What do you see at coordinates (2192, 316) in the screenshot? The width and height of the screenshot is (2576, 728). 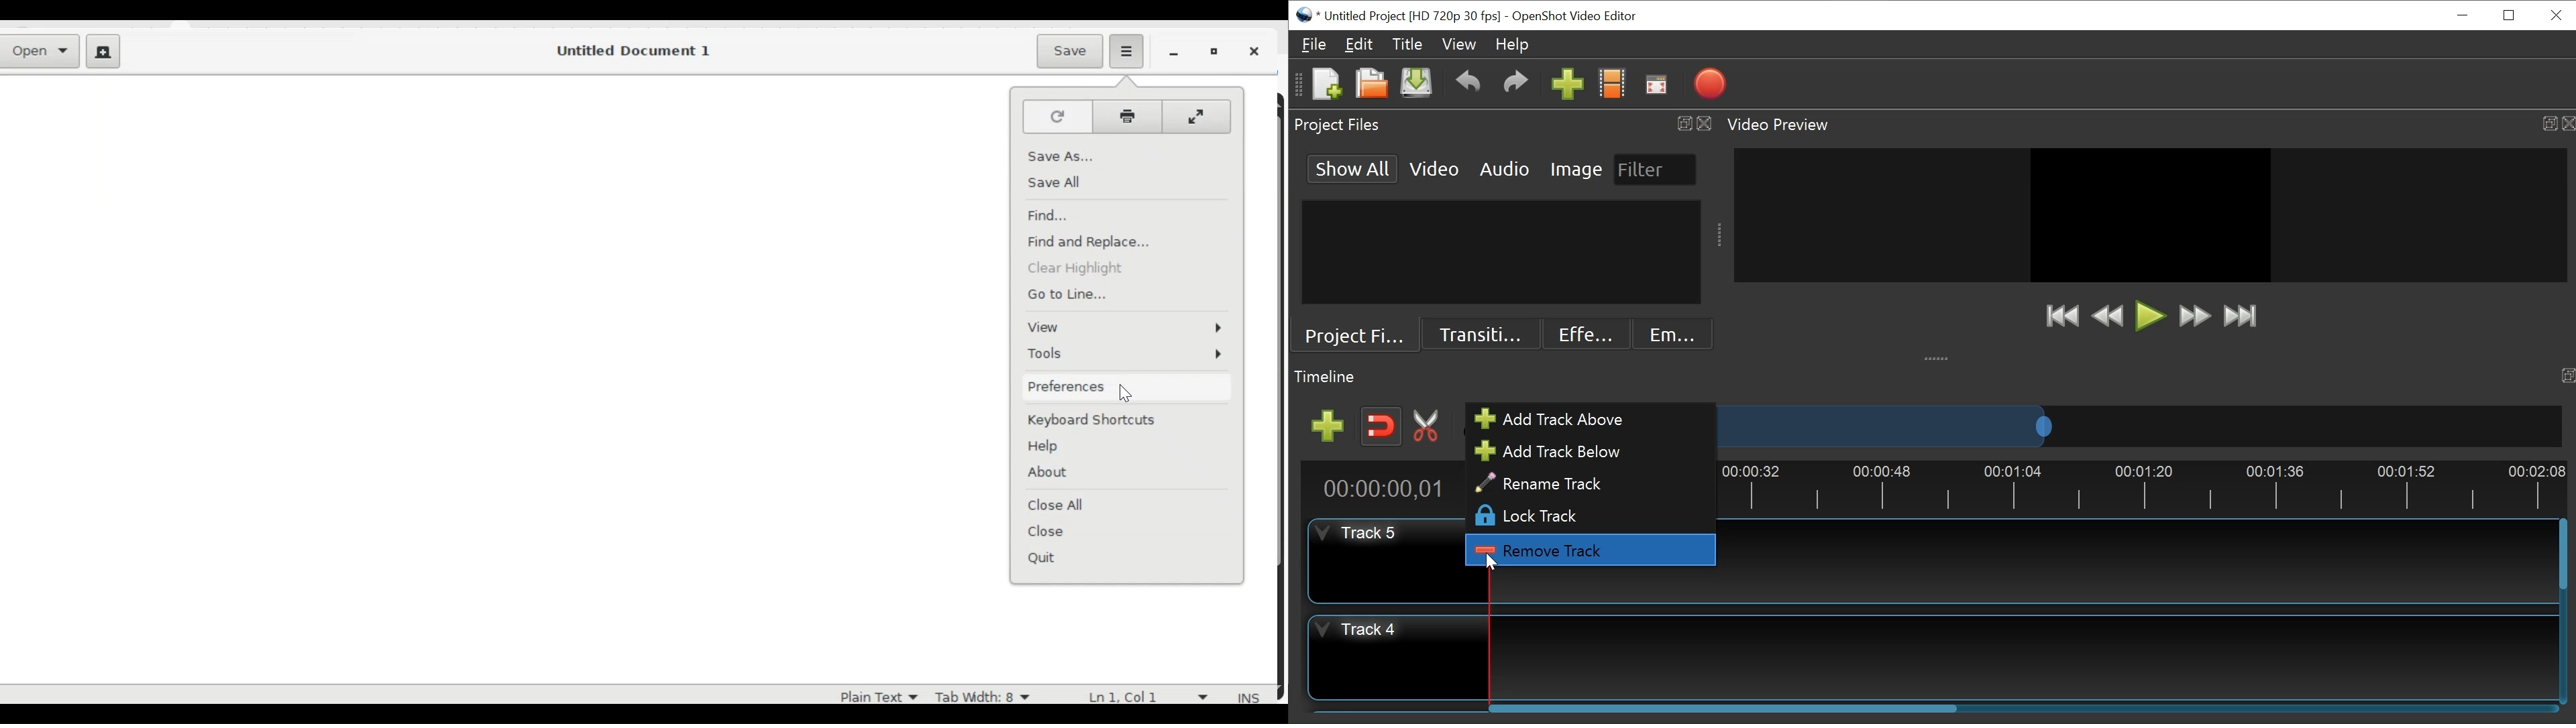 I see `Fast Forward` at bounding box center [2192, 316].